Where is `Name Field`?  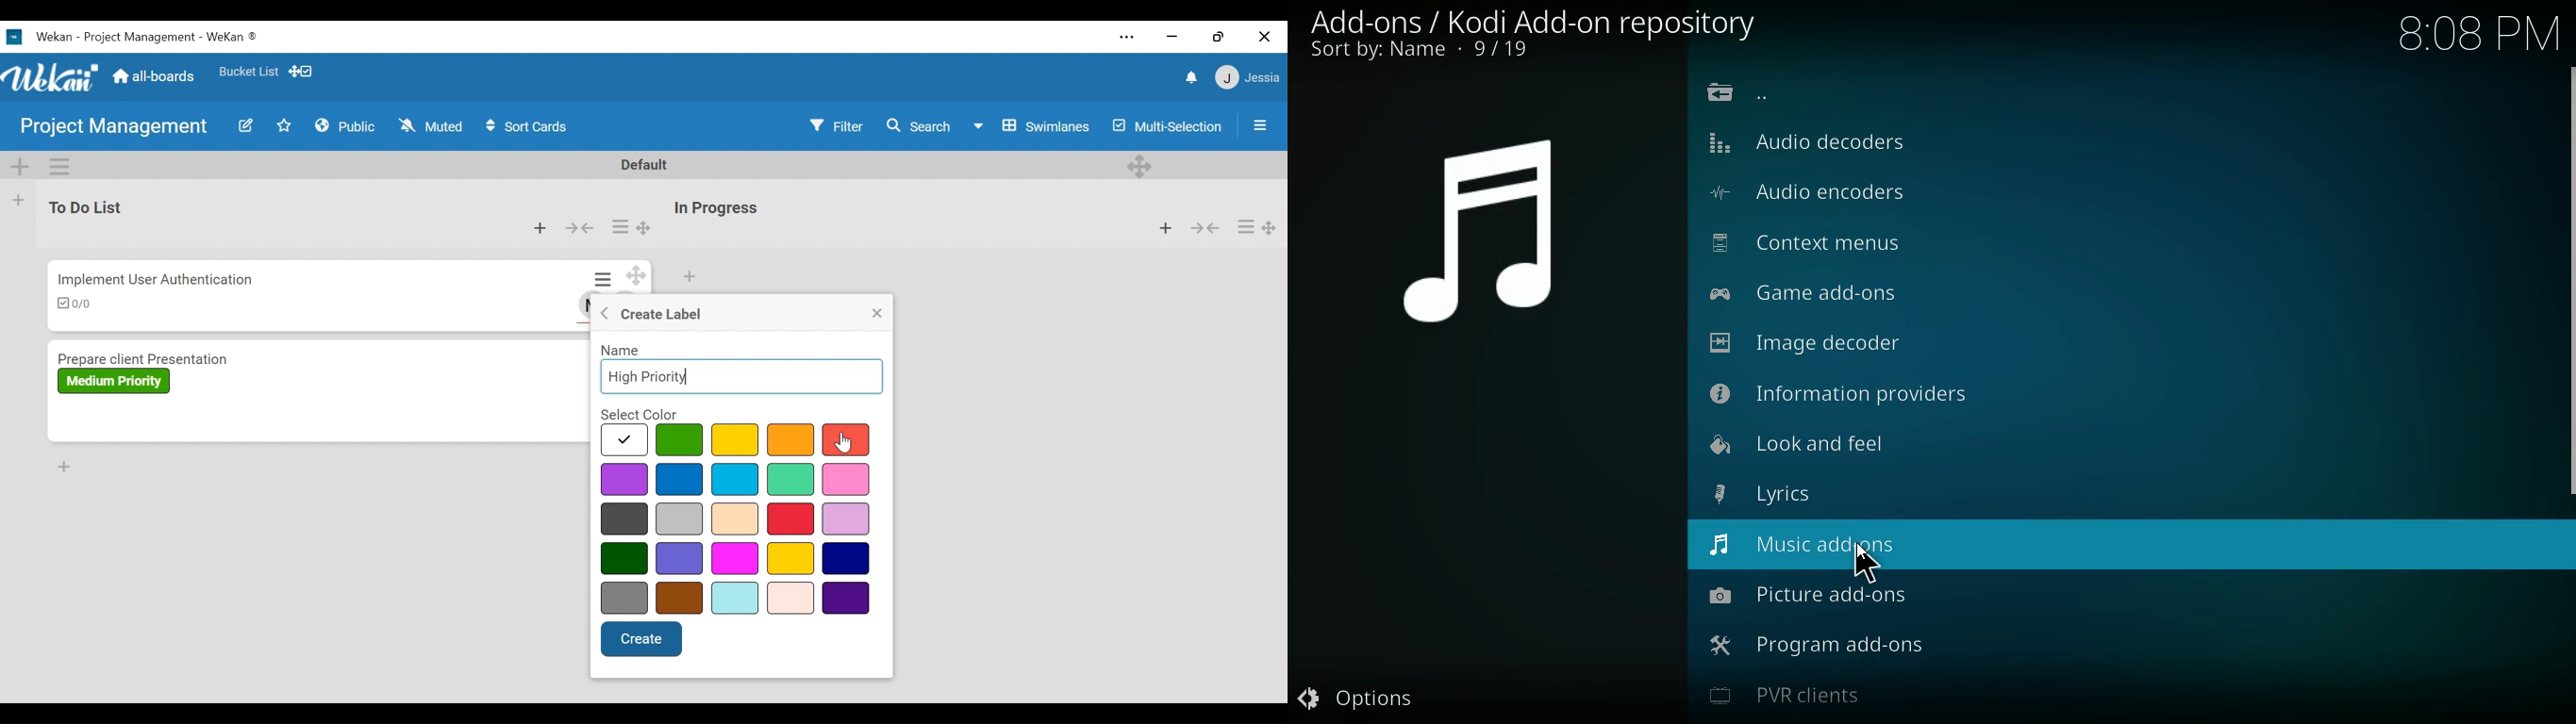 Name Field is located at coordinates (743, 377).